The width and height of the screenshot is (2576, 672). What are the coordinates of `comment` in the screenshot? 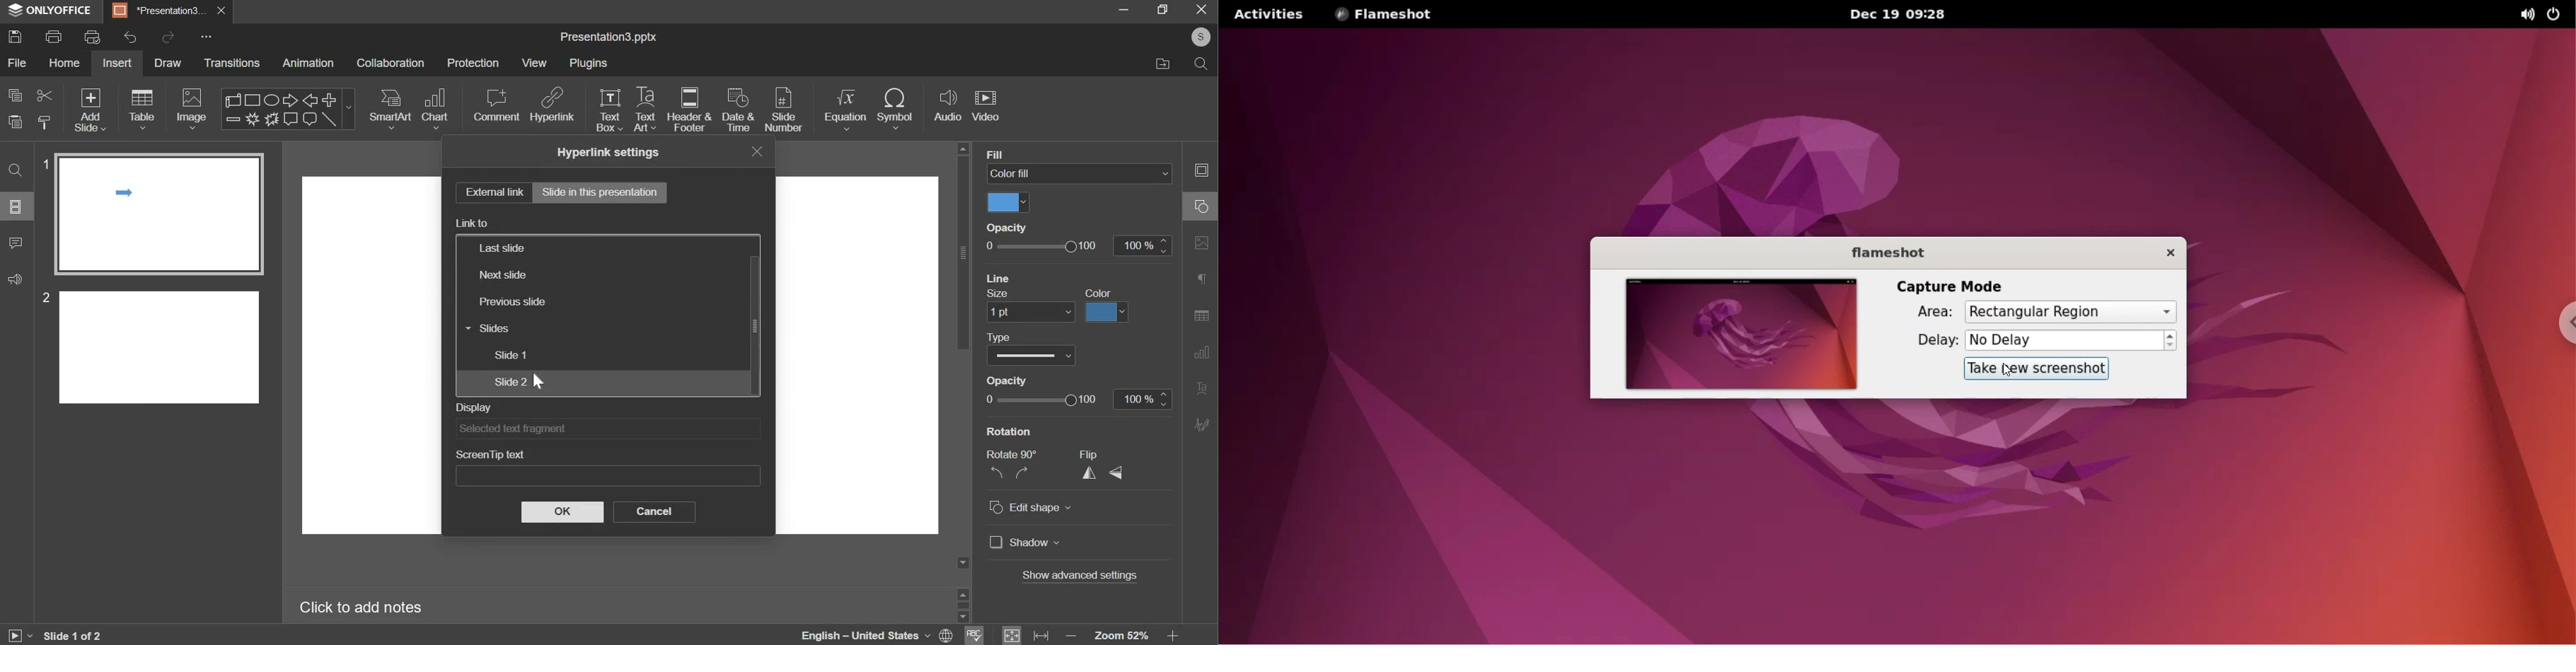 It's located at (17, 243).